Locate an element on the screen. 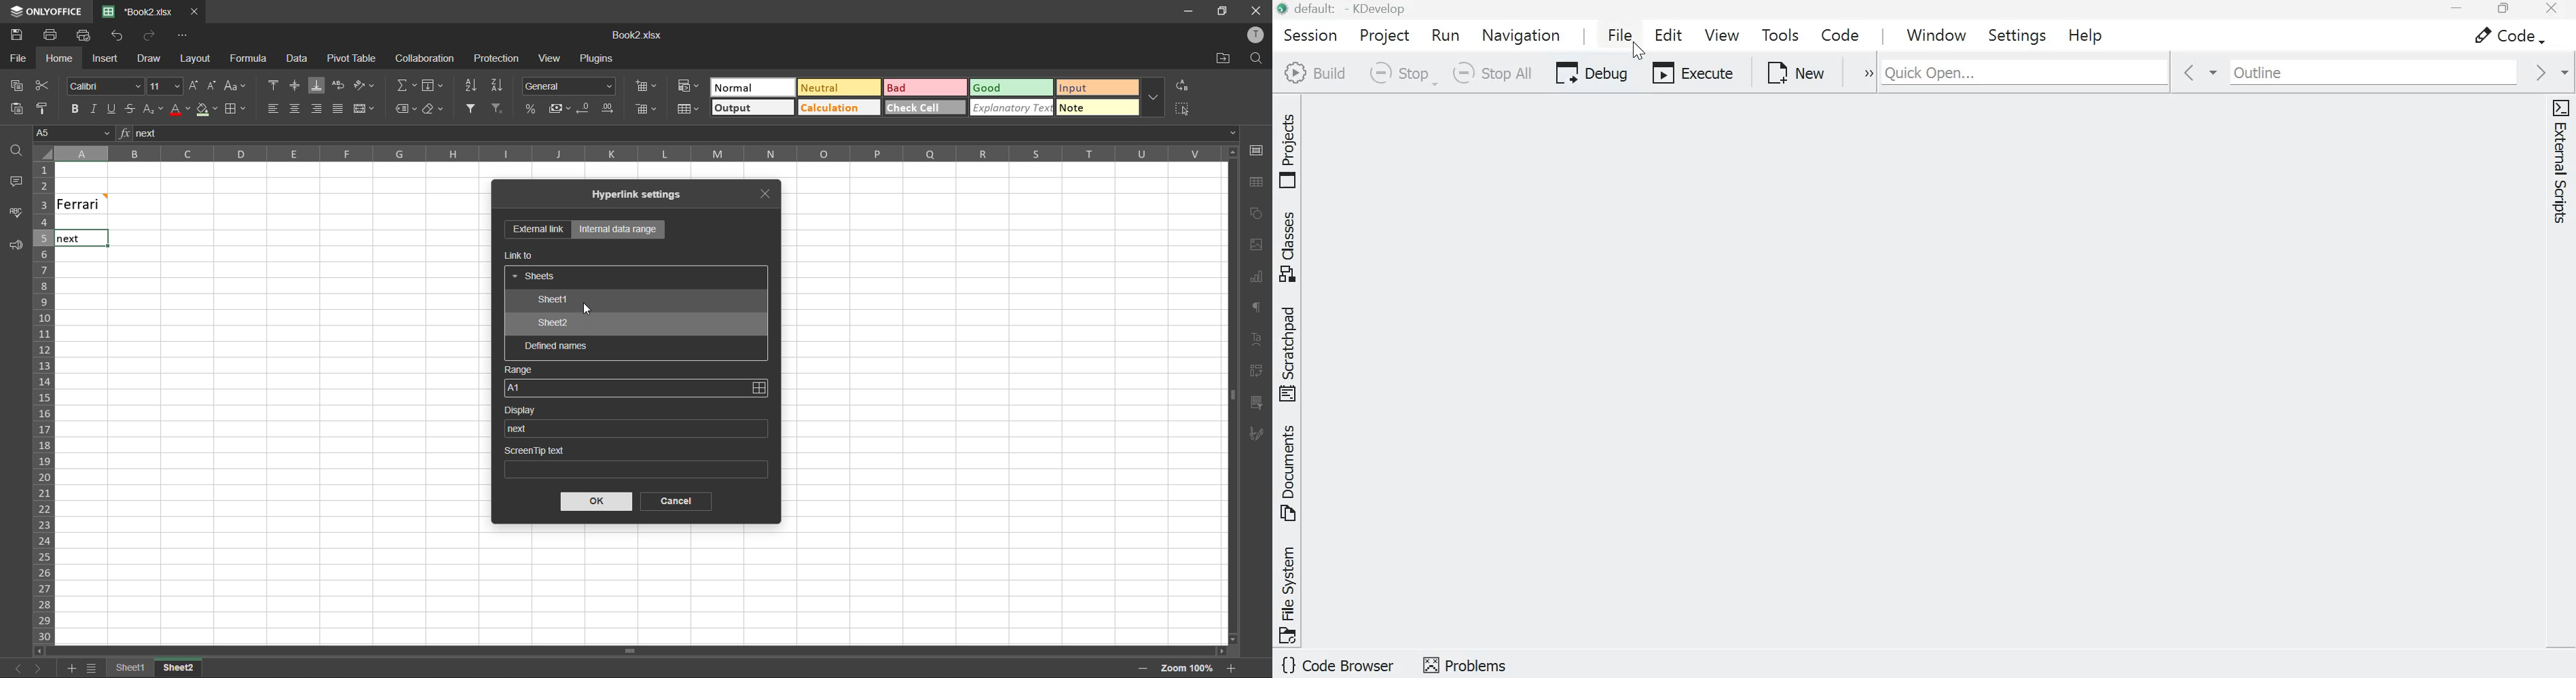 This screenshot has width=2576, height=700. explanatory text is located at coordinates (1014, 108).